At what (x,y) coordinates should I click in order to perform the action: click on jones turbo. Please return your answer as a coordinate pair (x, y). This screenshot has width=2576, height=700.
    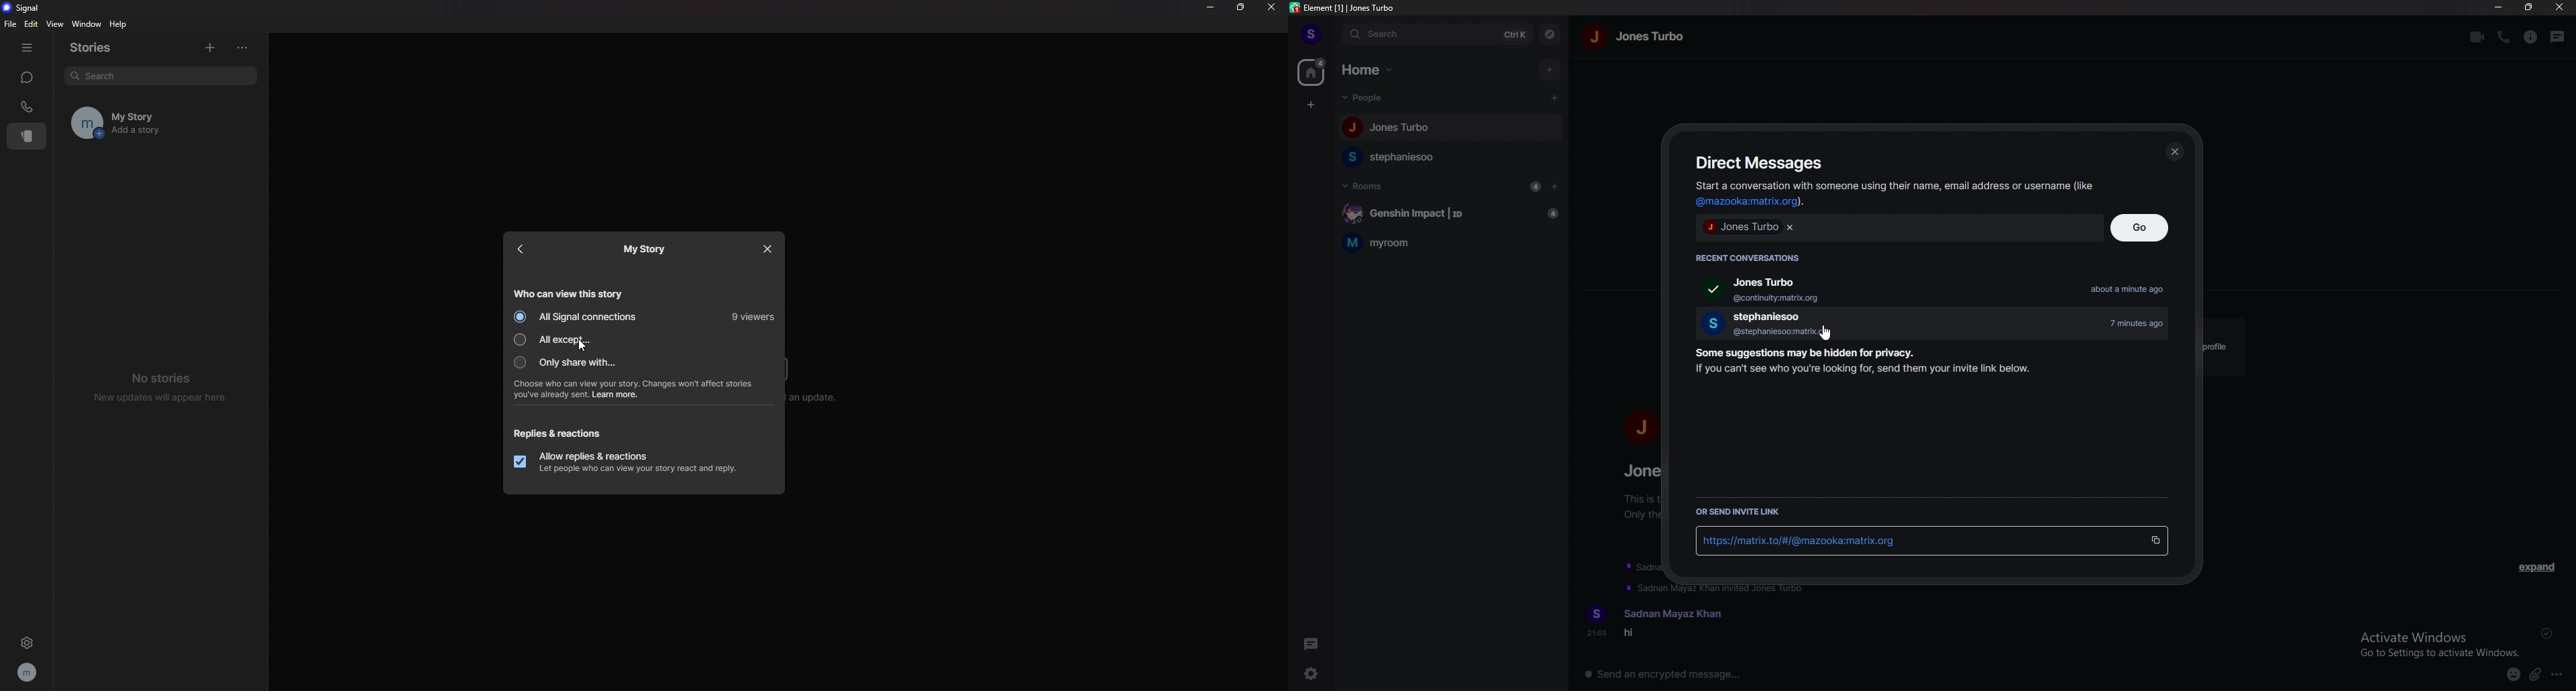
    Looking at the image, I should click on (1741, 227).